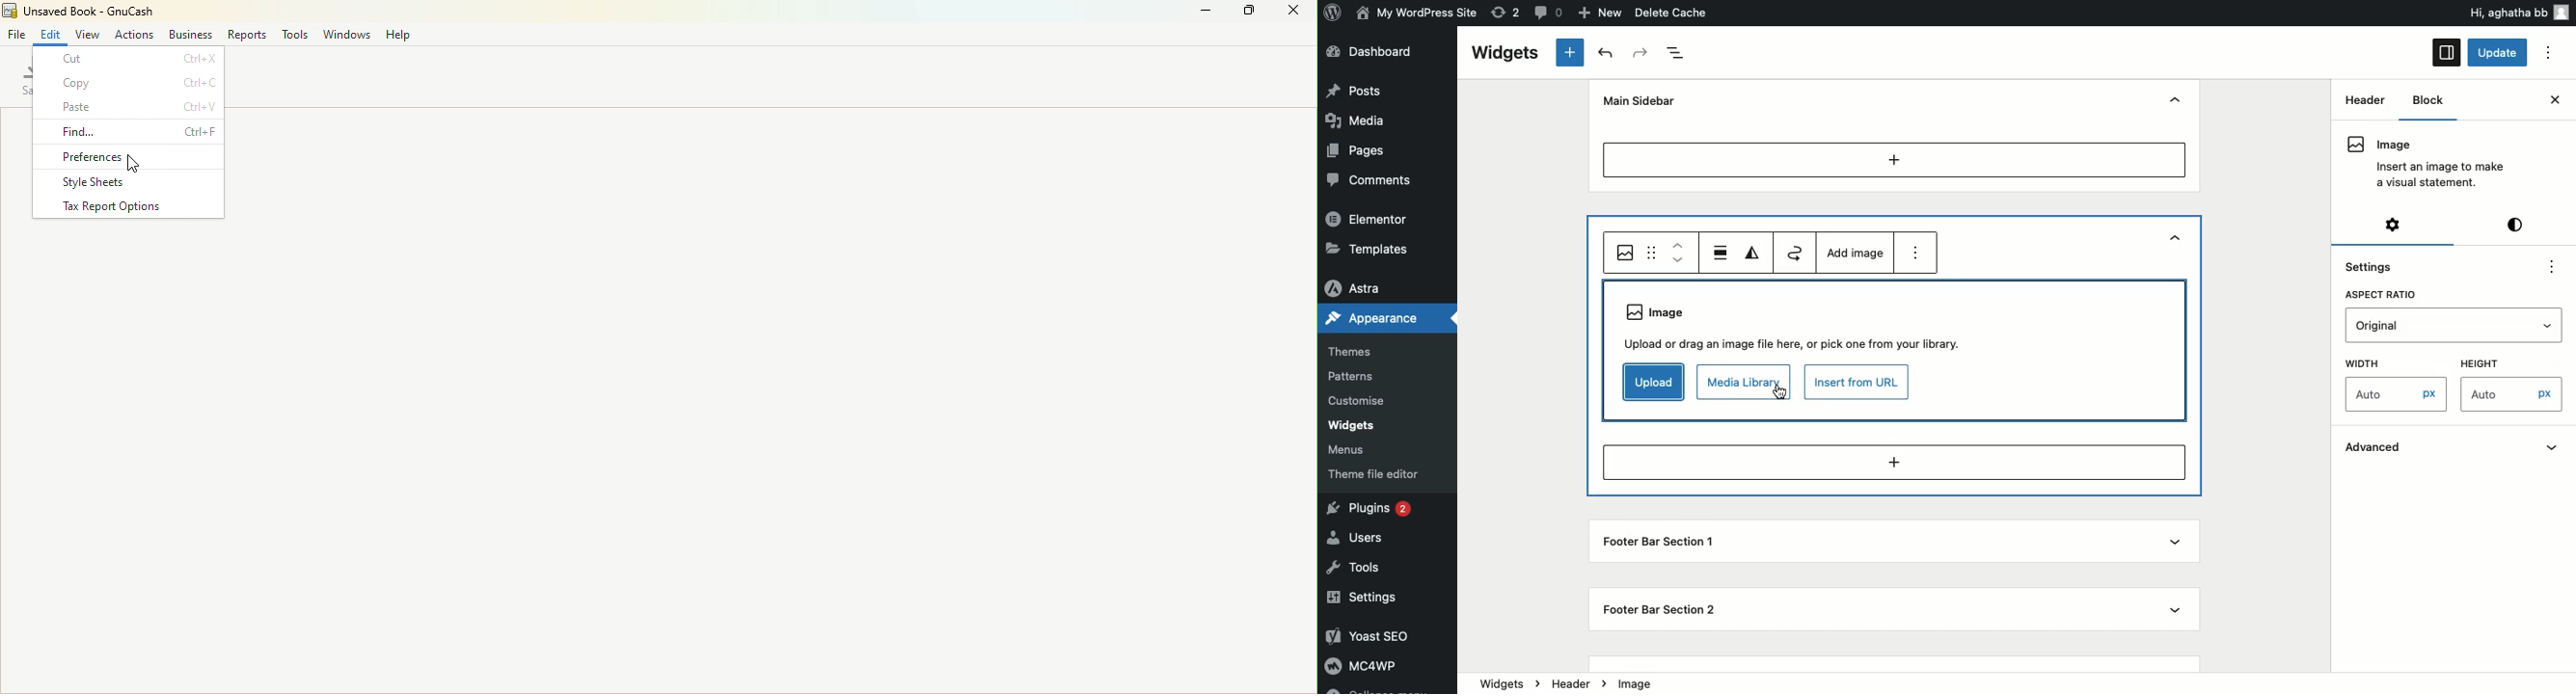  I want to click on Theme file editor, so click(1378, 474).